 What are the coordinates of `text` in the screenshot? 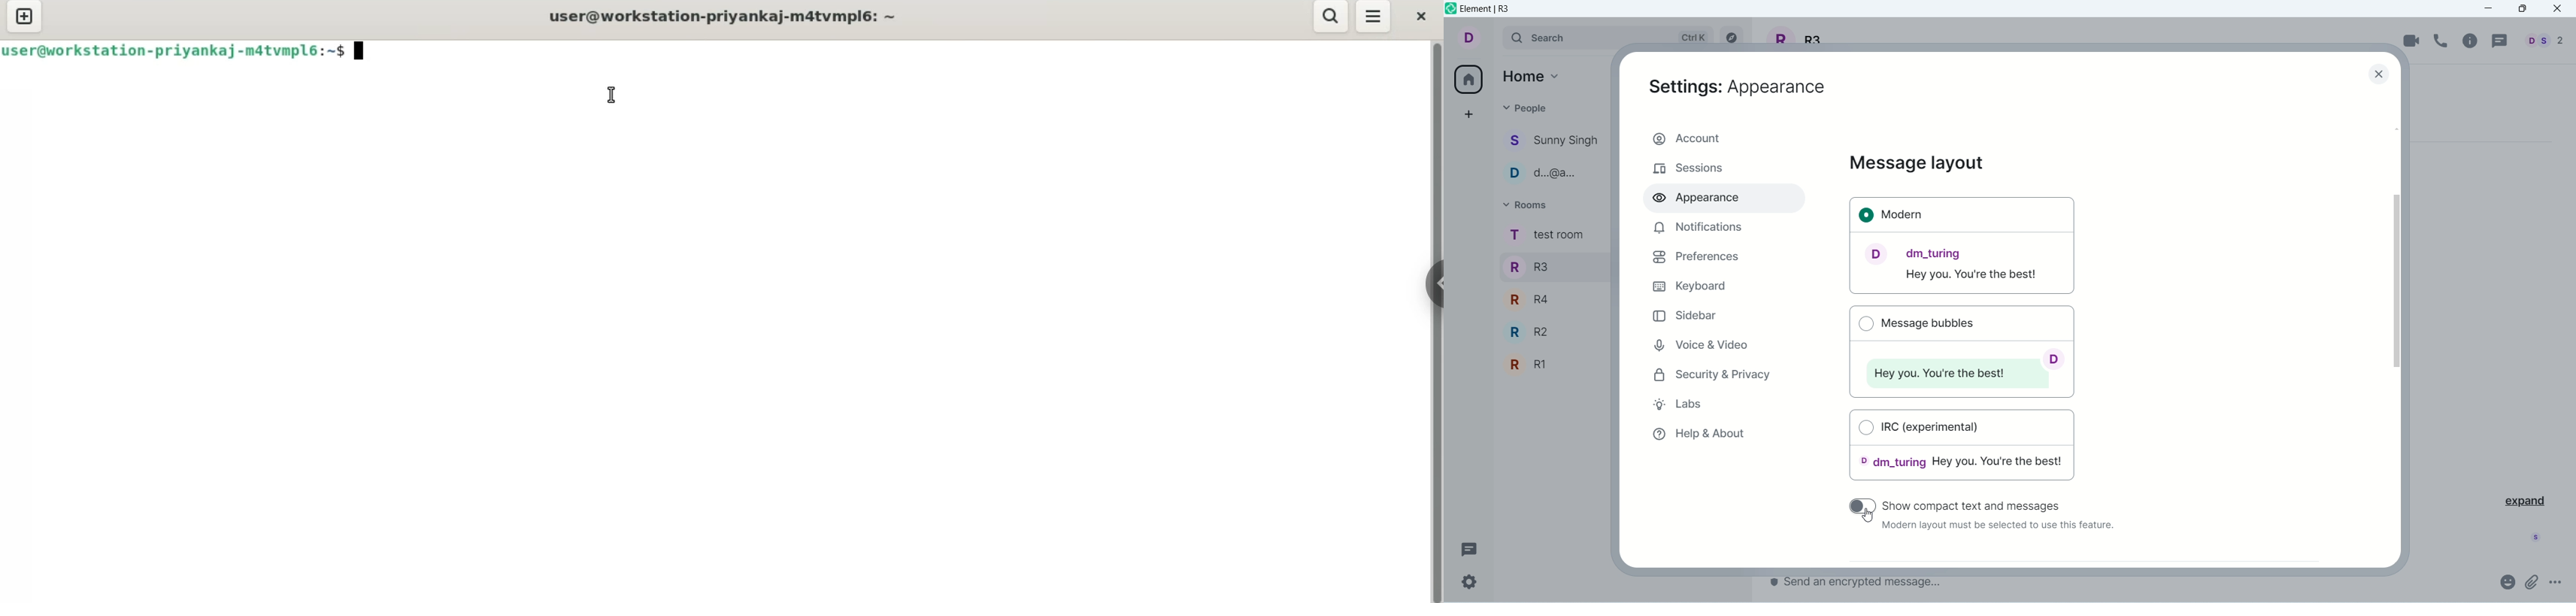 It's located at (1997, 527).